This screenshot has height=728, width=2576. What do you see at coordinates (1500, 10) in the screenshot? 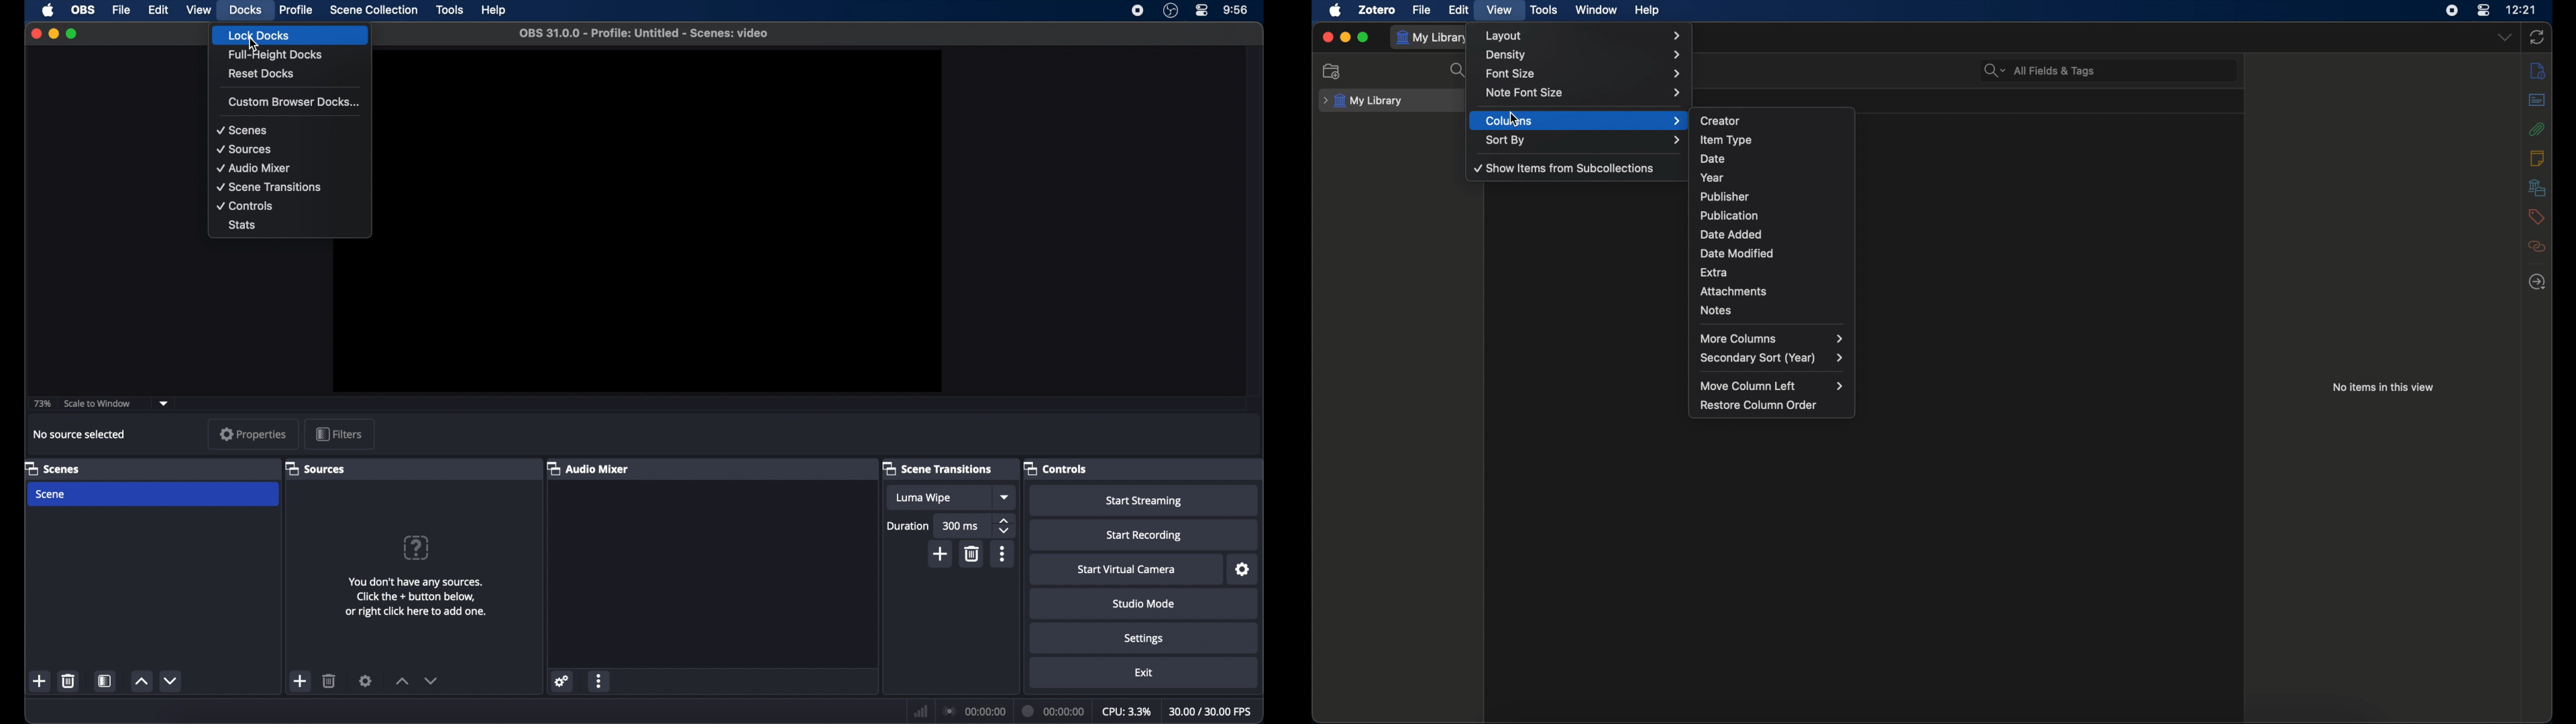
I see `view` at bounding box center [1500, 10].